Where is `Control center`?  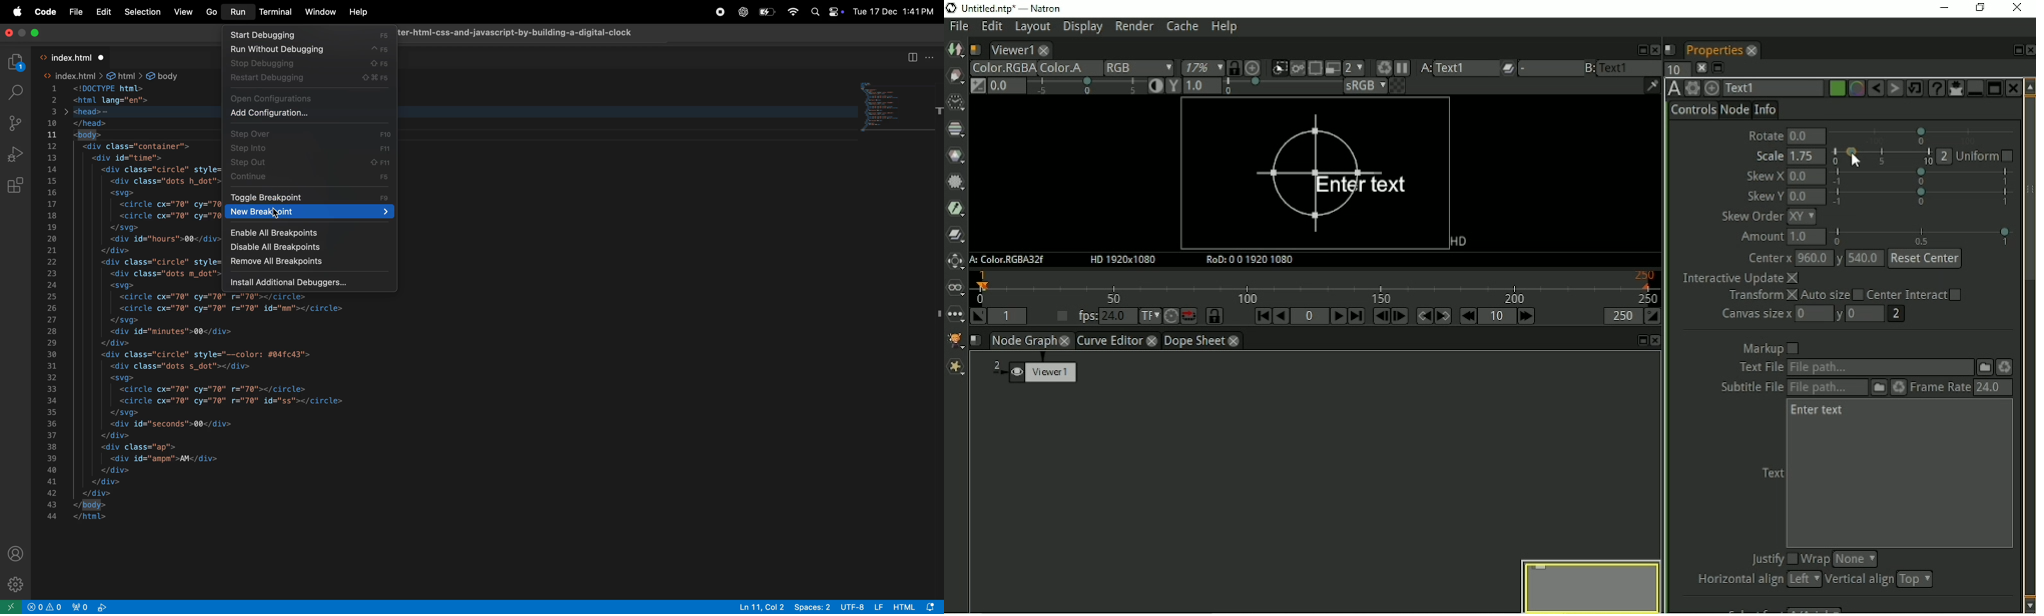
Control center is located at coordinates (835, 11).